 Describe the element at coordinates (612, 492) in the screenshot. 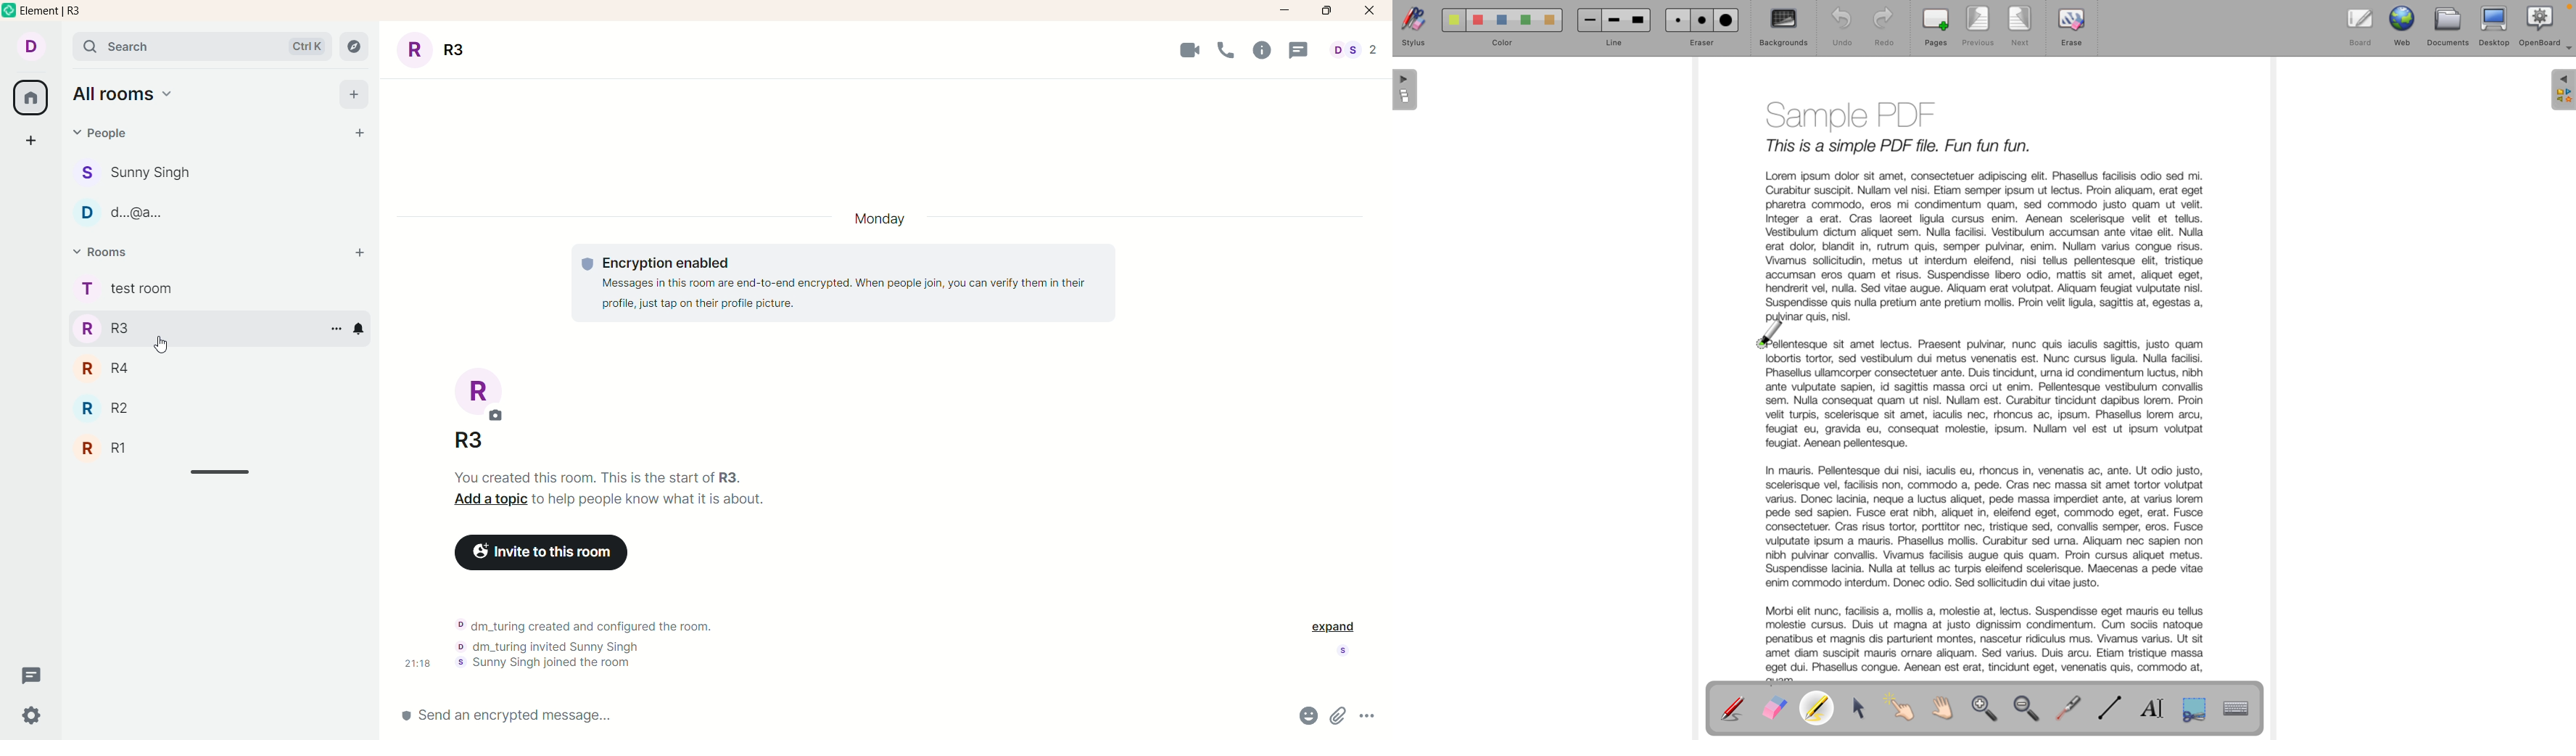

I see `text` at that location.